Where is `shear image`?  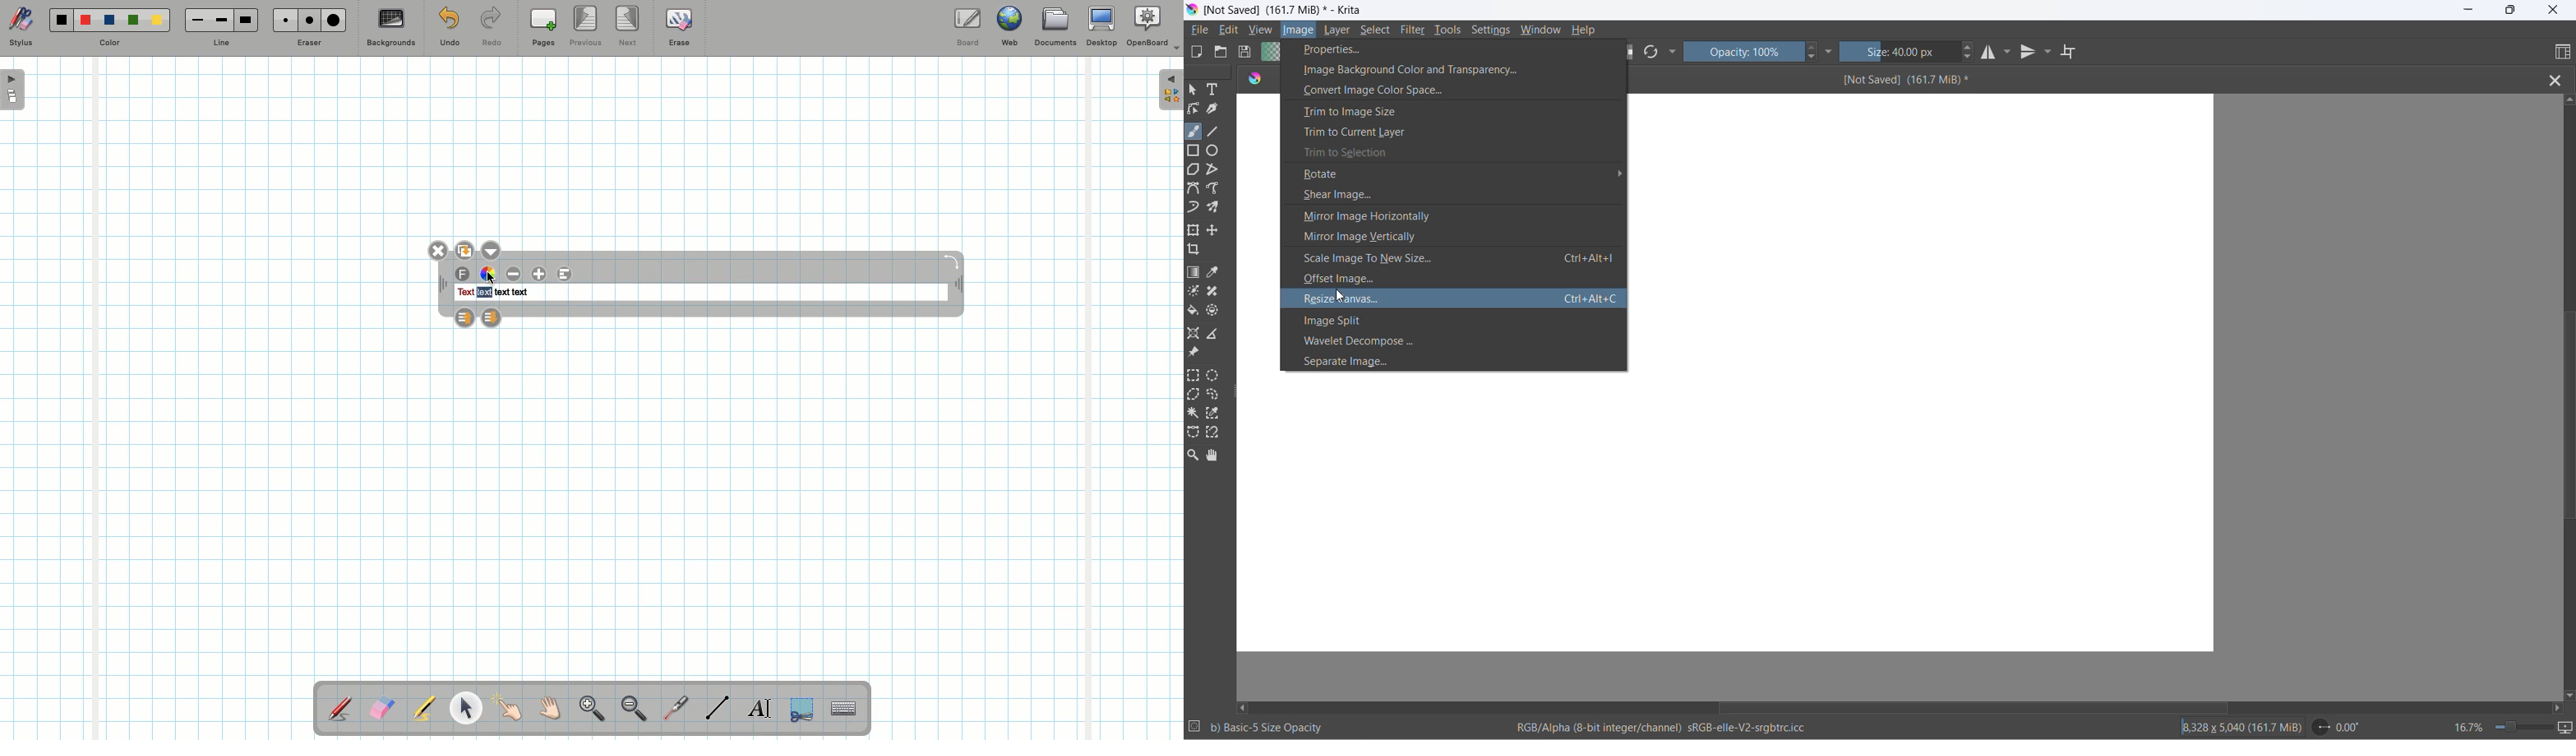 shear image is located at coordinates (1453, 196).